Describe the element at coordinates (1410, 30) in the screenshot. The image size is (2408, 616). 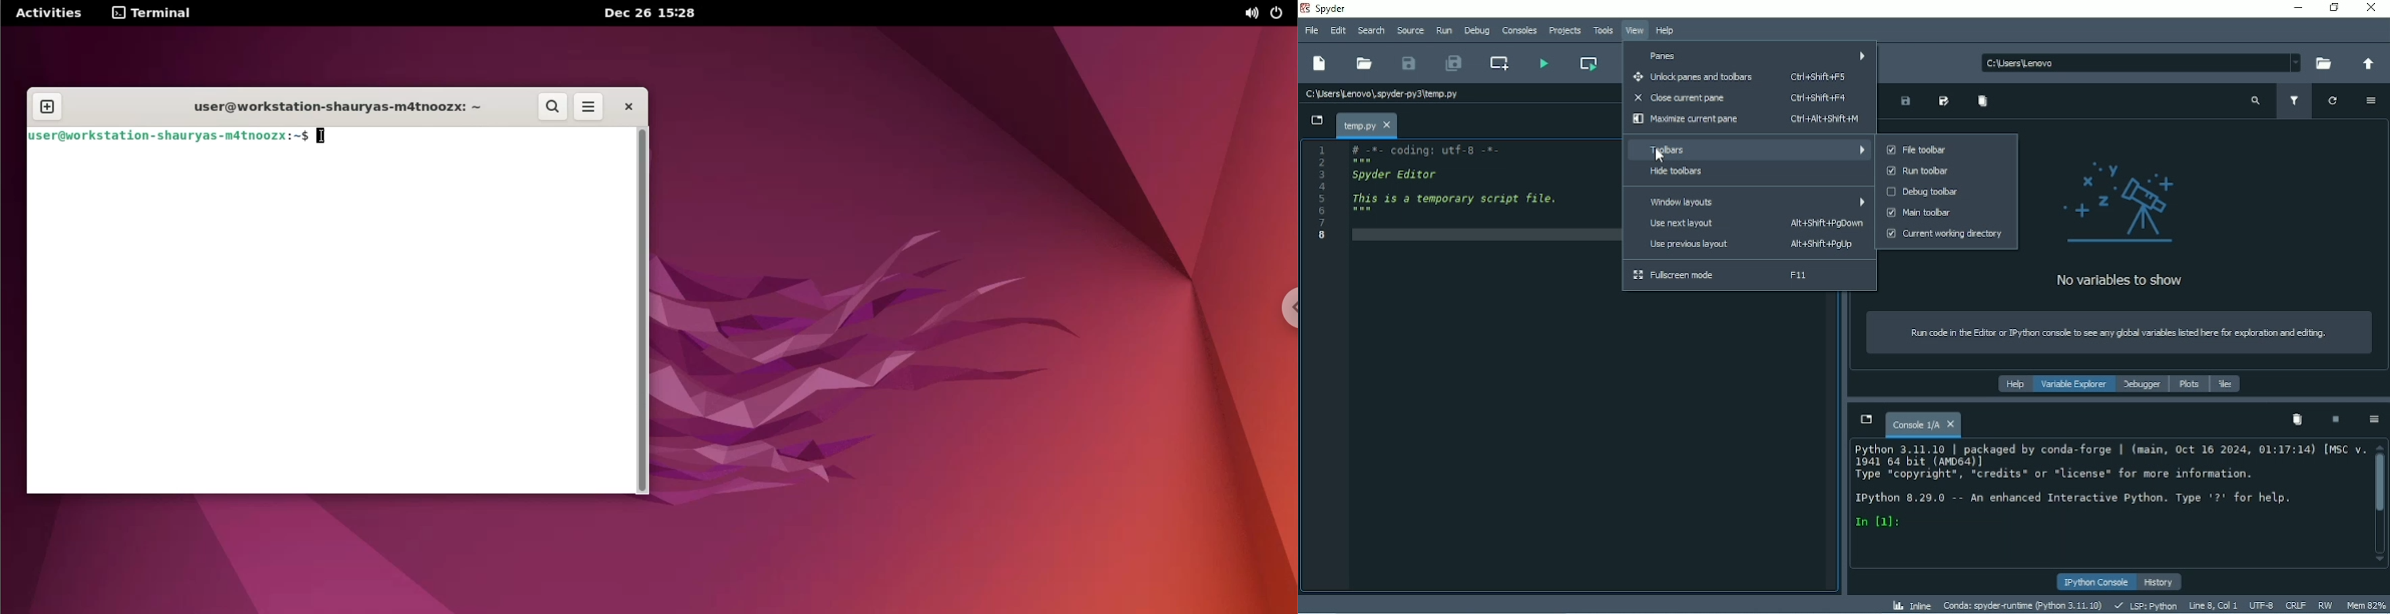
I see `Source` at that location.